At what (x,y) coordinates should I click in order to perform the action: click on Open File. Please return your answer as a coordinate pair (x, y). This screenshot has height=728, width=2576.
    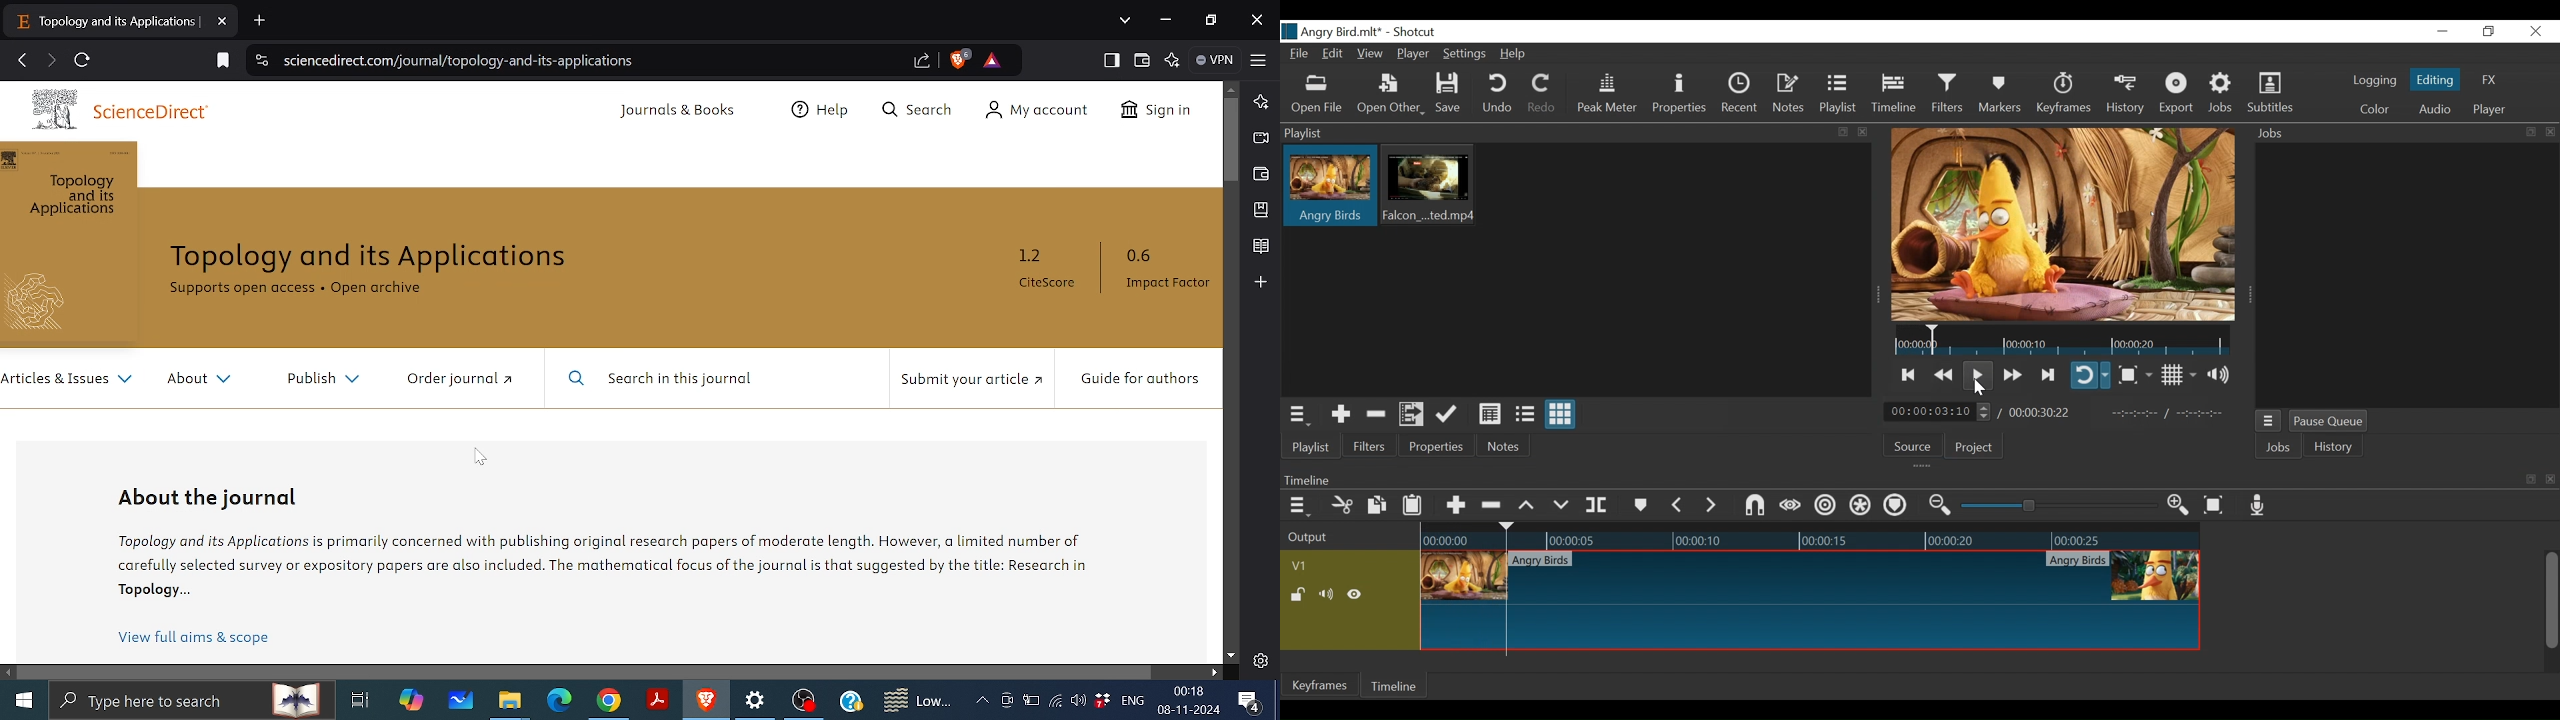
    Looking at the image, I should click on (1319, 93).